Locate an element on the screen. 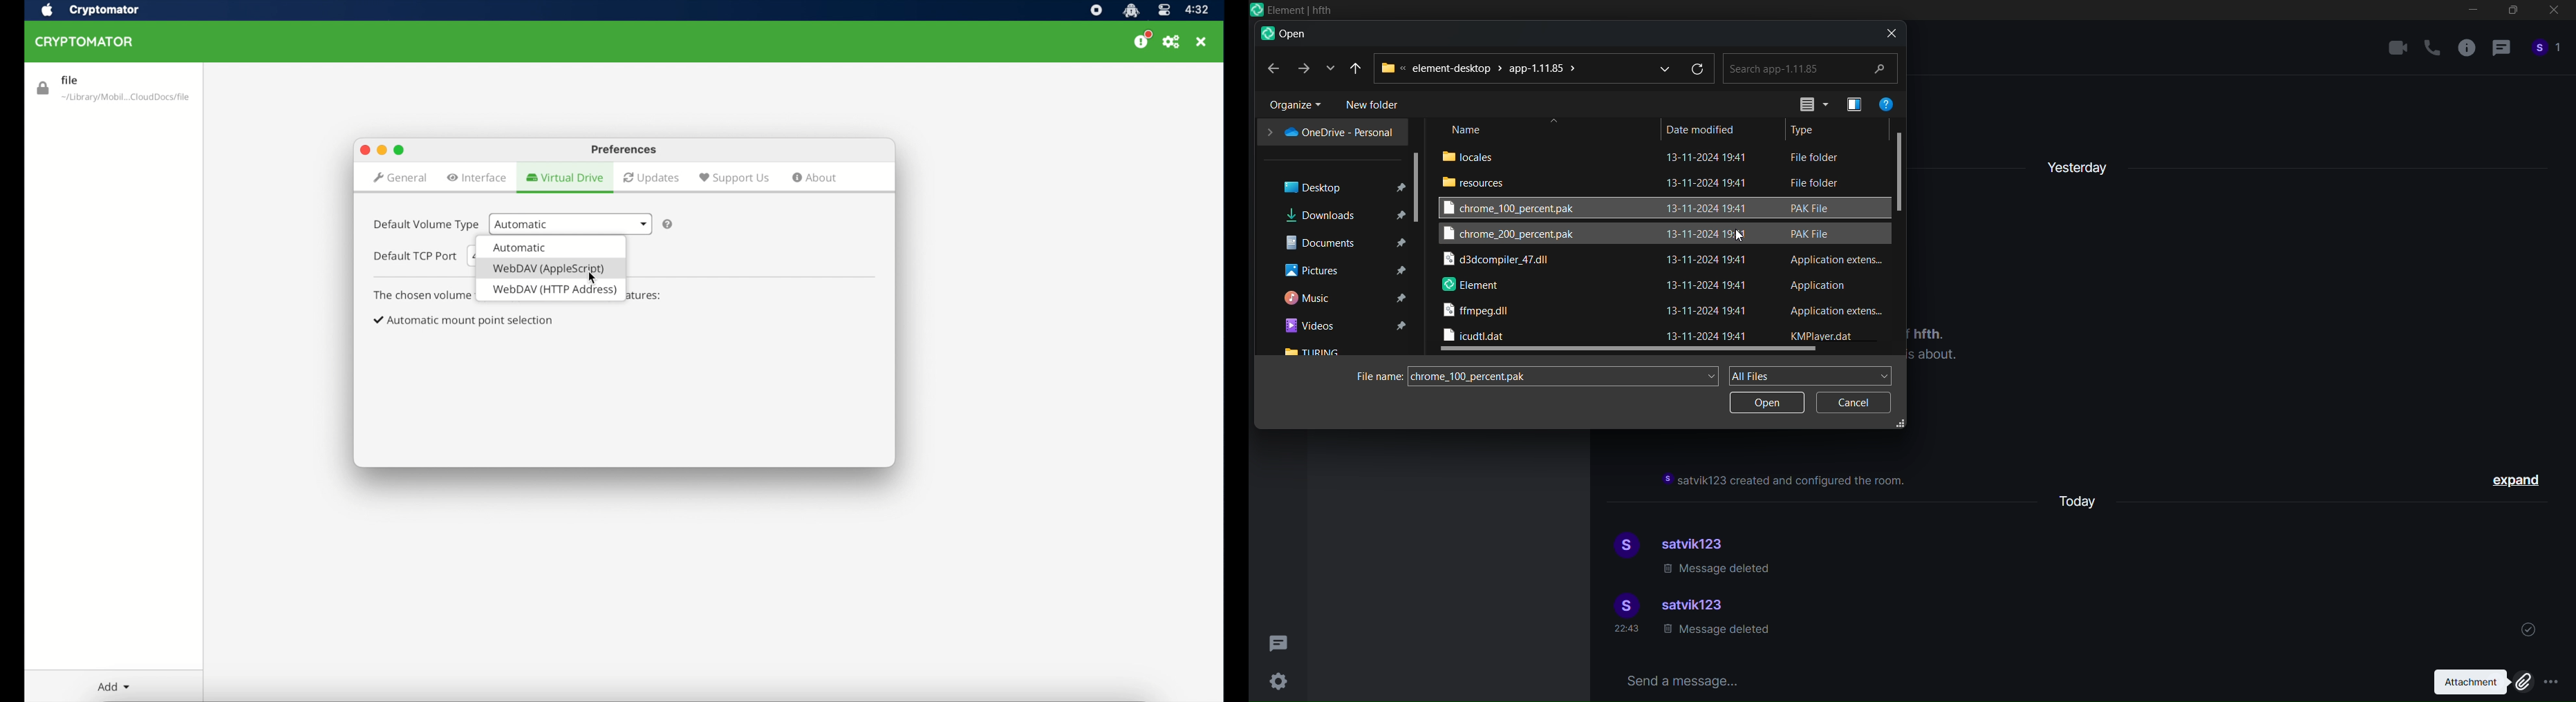 Image resolution: width=2576 pixels, height=728 pixels. type is located at coordinates (1808, 131).